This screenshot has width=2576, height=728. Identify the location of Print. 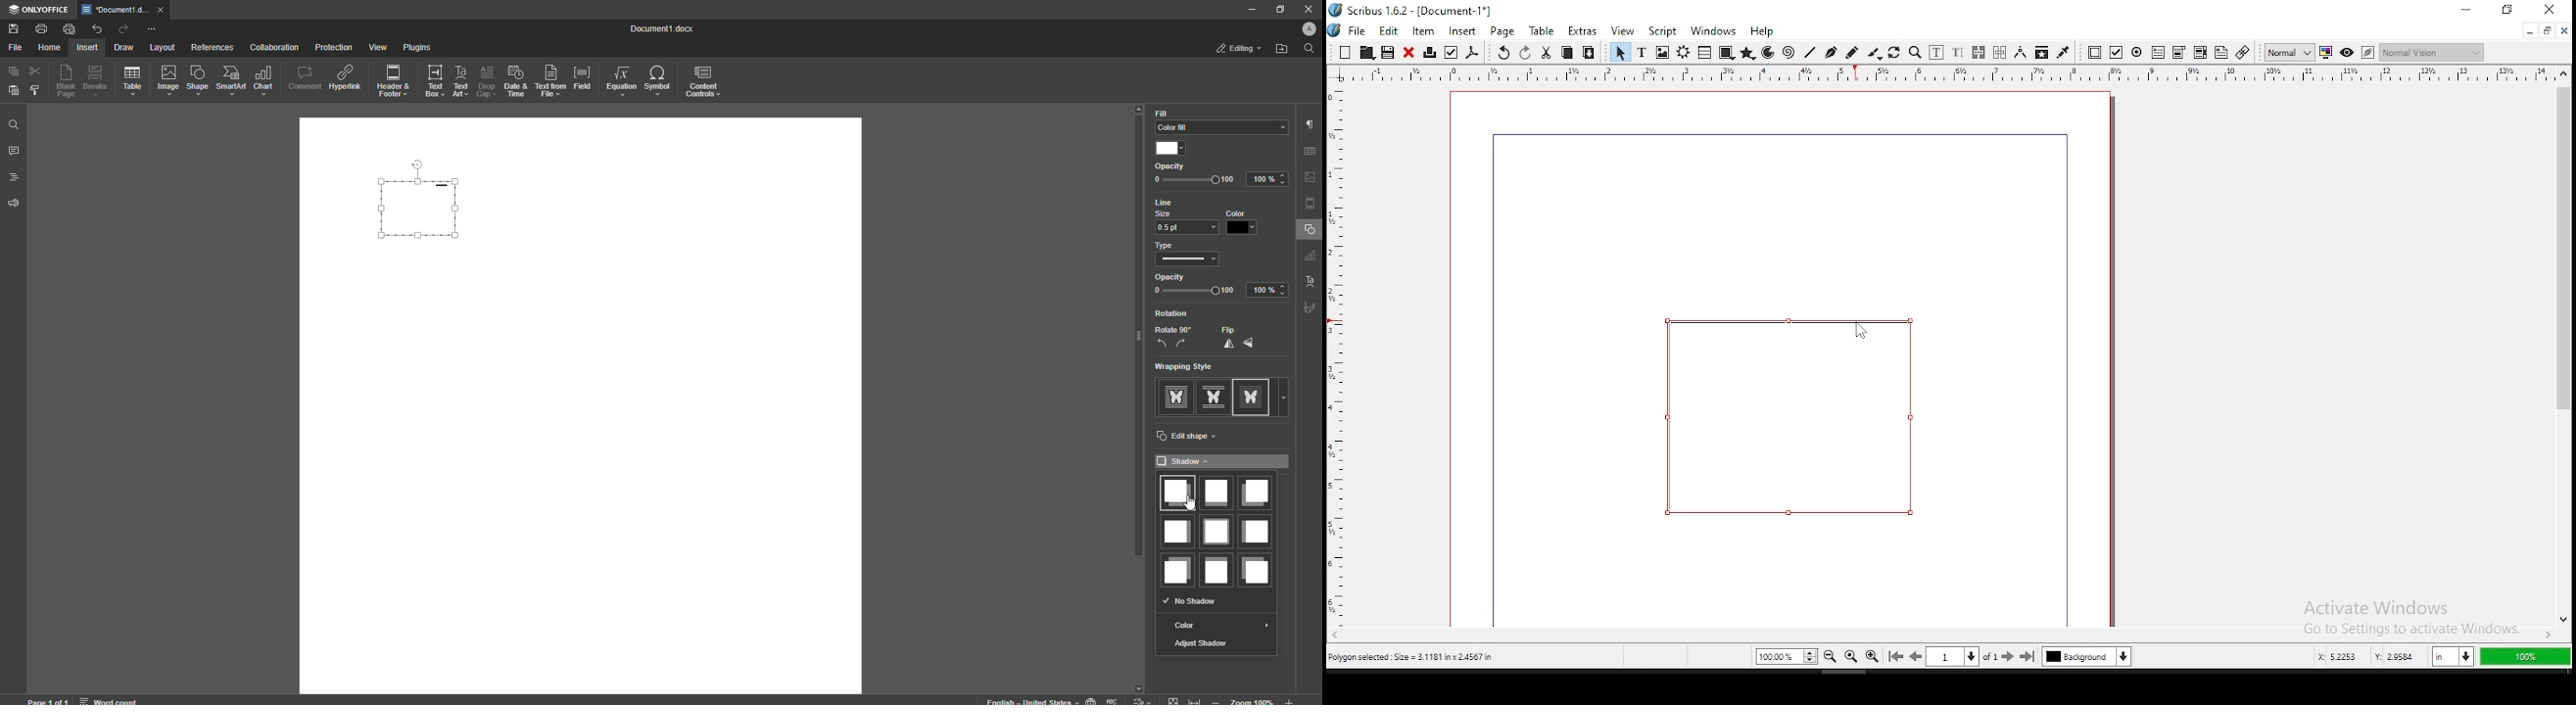
(41, 29).